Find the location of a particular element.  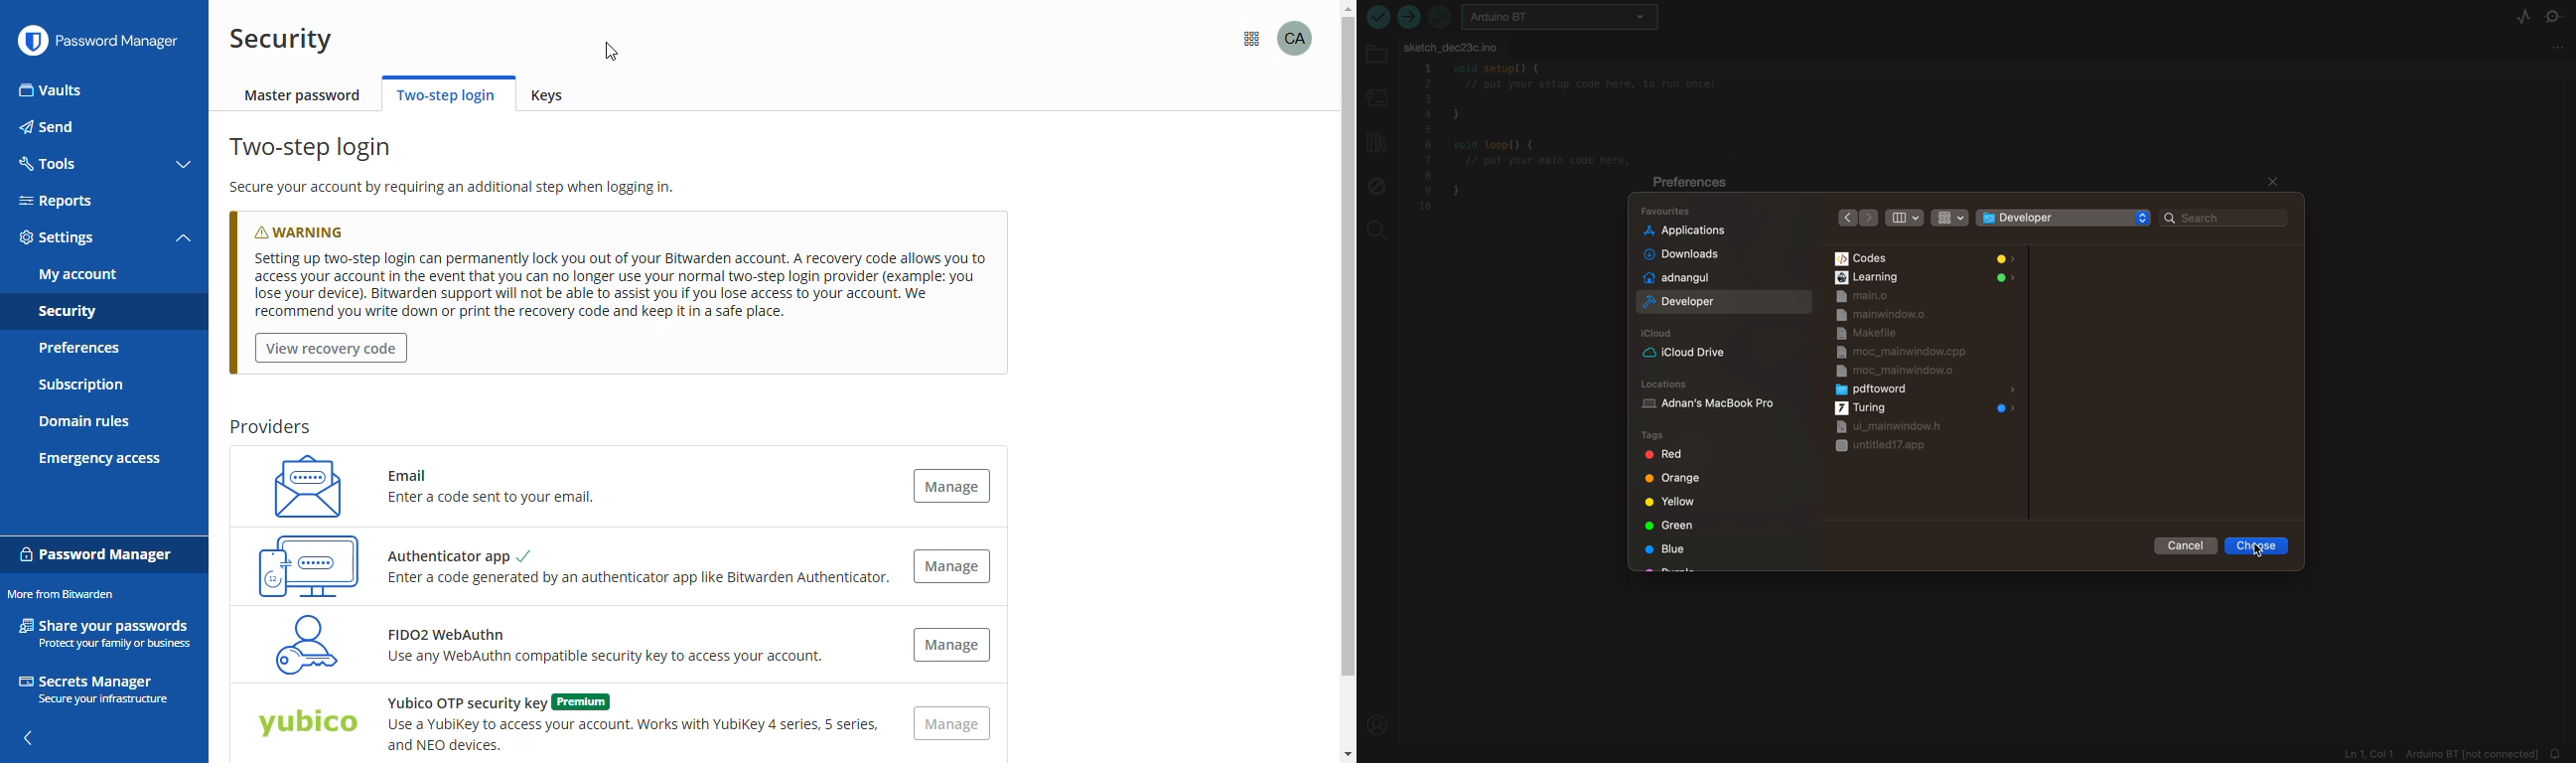

cursor is located at coordinates (612, 52).